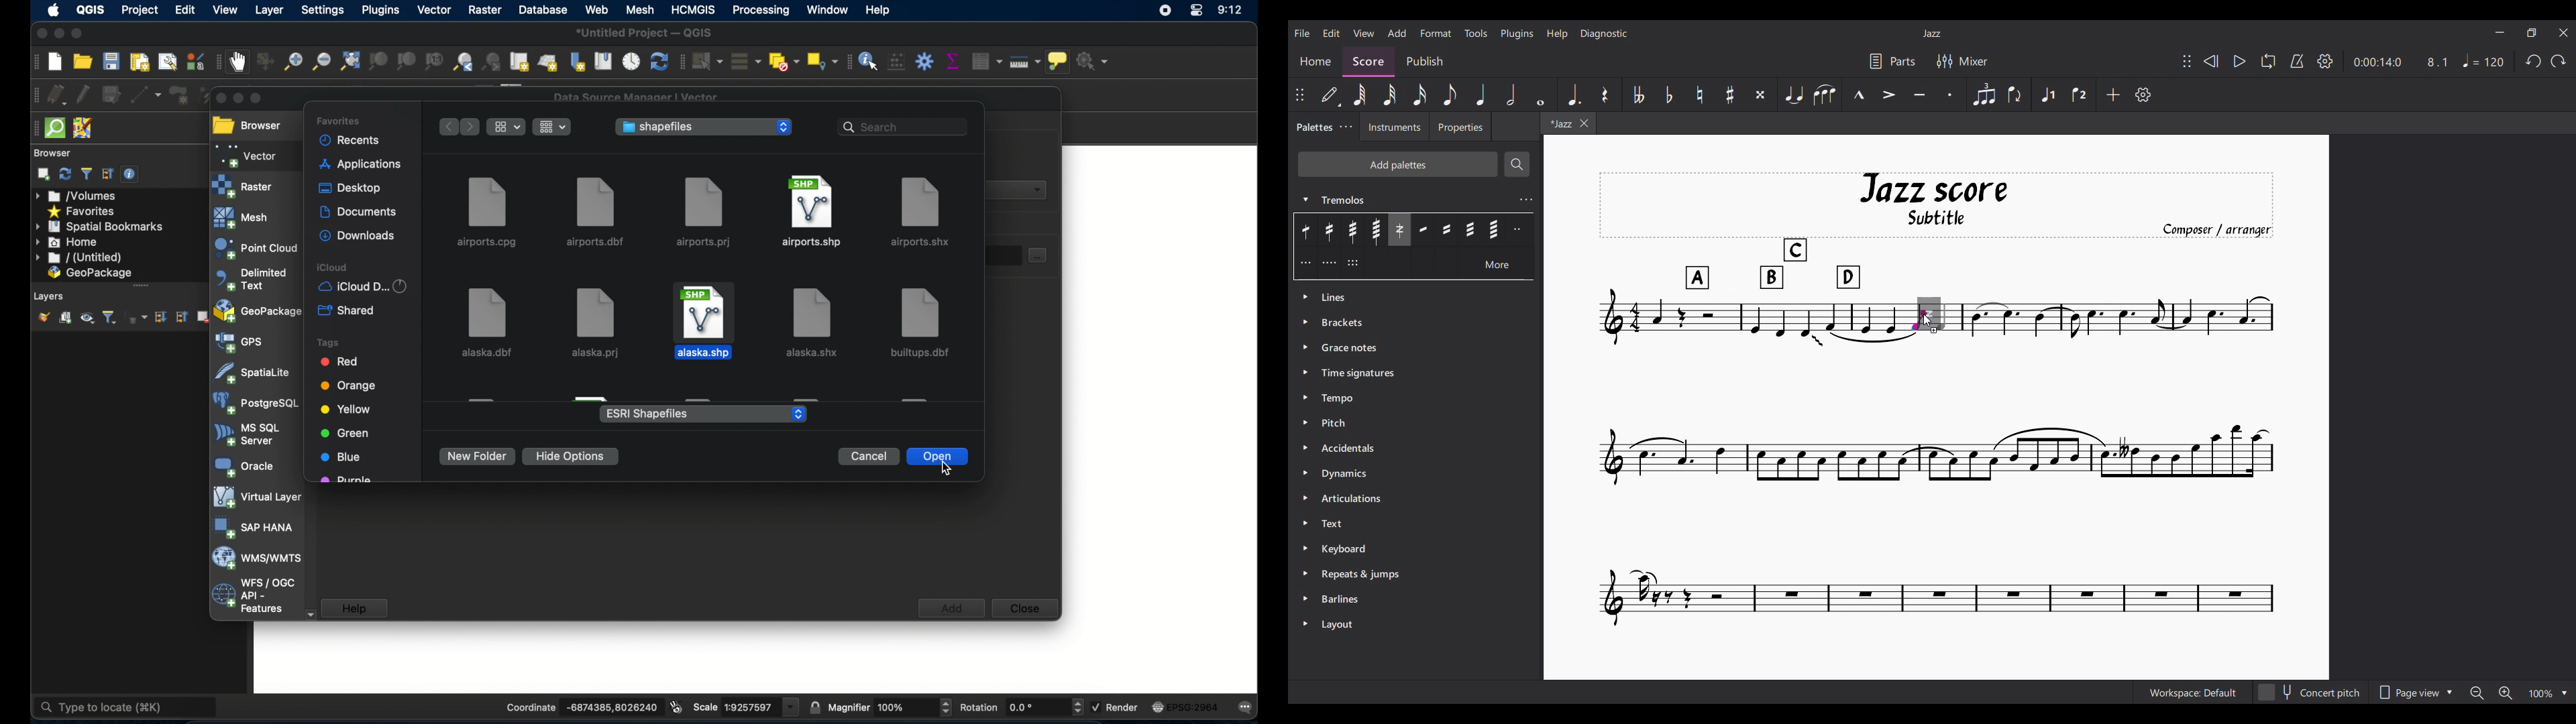  Describe the element at coordinates (2414, 692) in the screenshot. I see `Page view` at that location.